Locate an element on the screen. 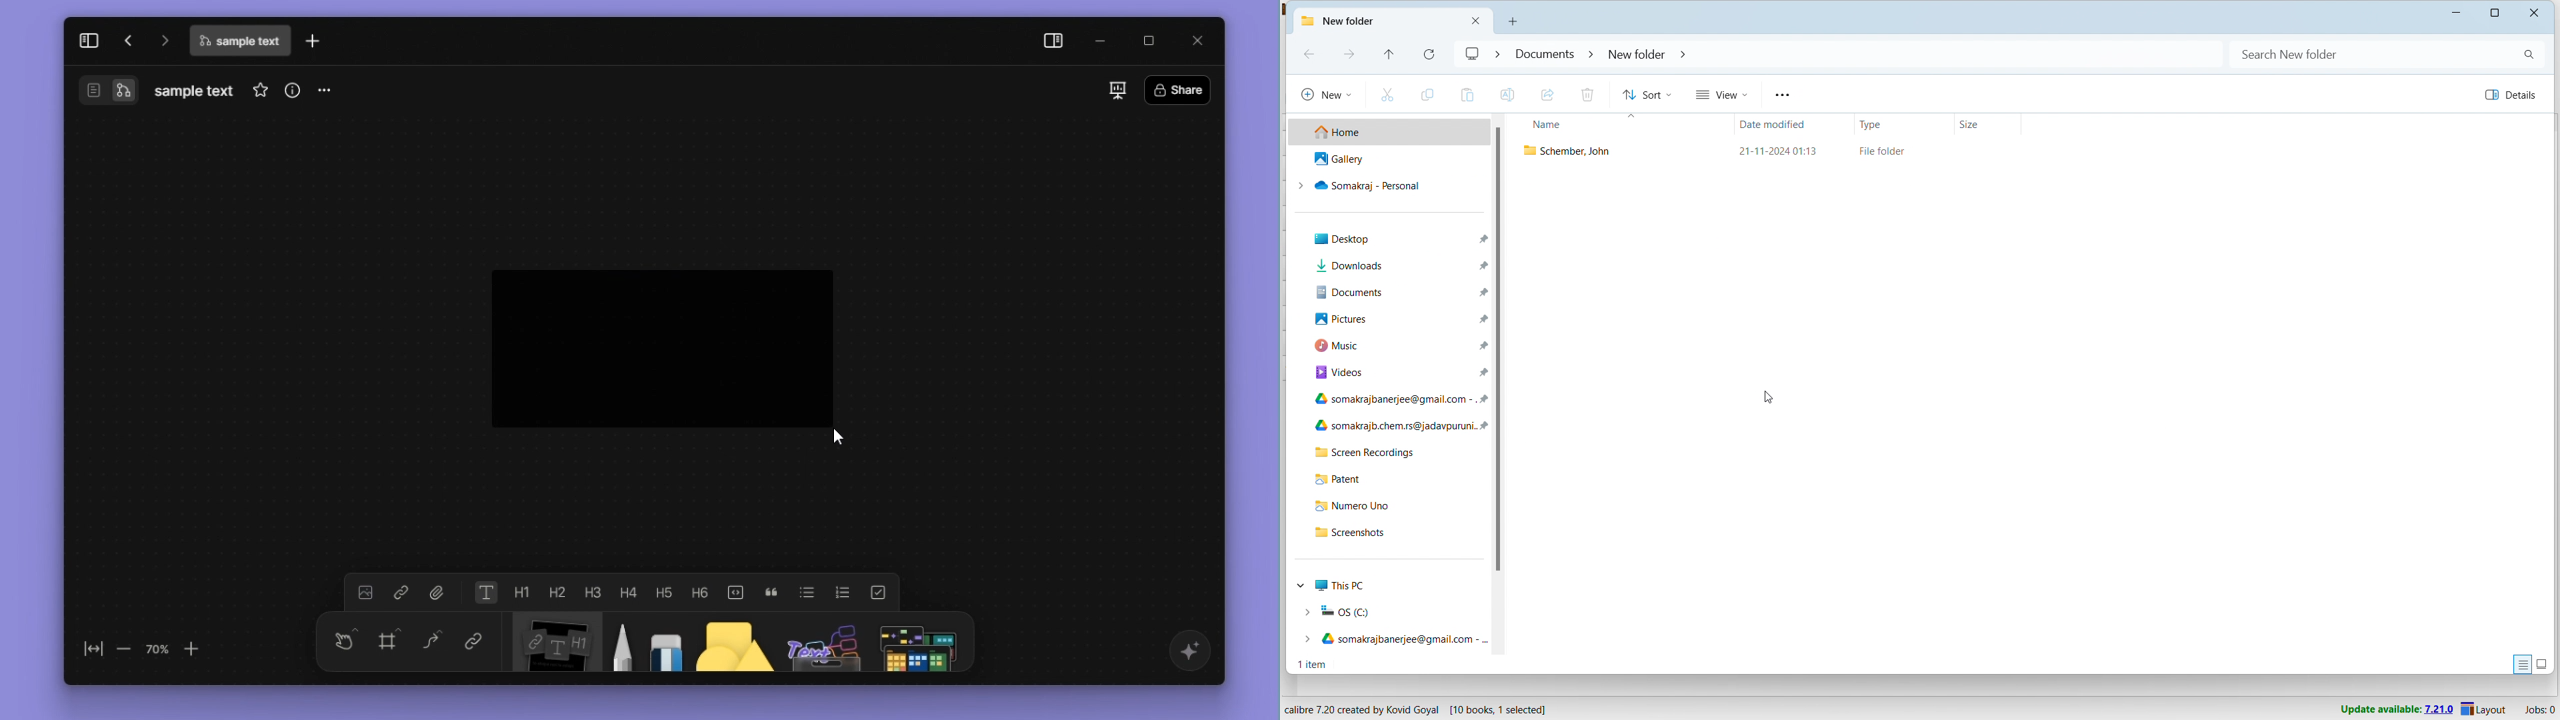 The height and width of the screenshot is (728, 2576). image is located at coordinates (364, 593).